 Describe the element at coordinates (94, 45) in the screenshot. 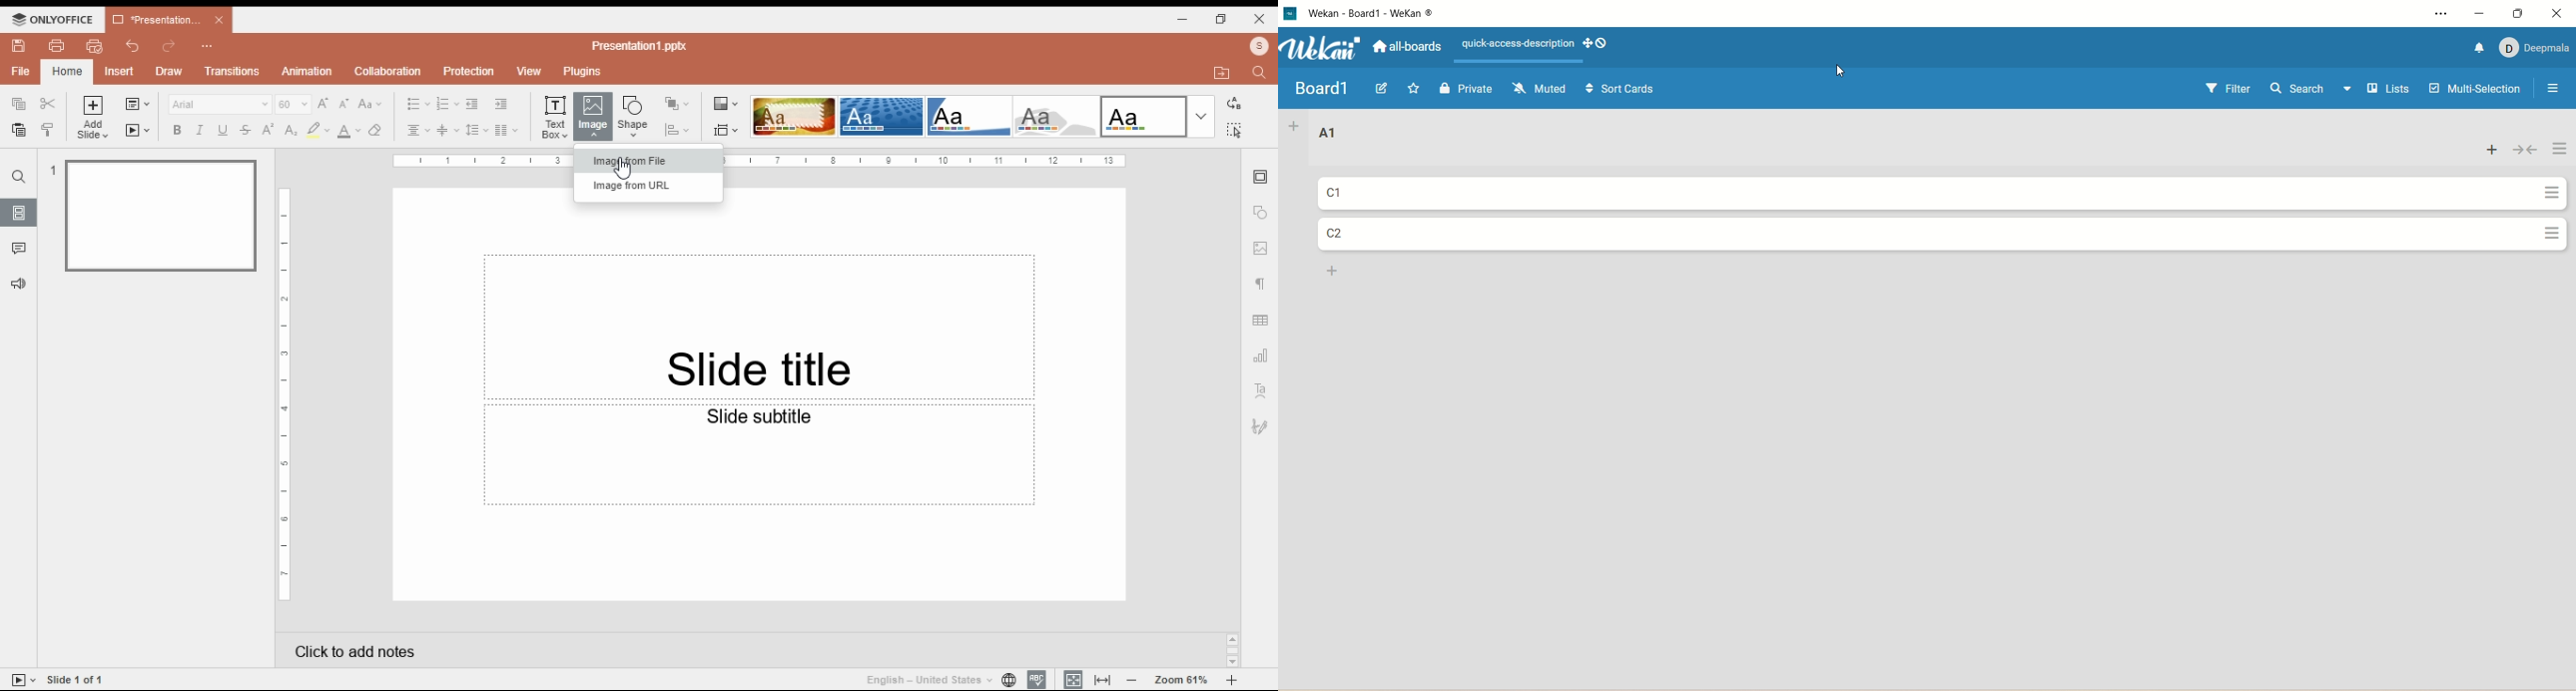

I see `quick print` at that location.